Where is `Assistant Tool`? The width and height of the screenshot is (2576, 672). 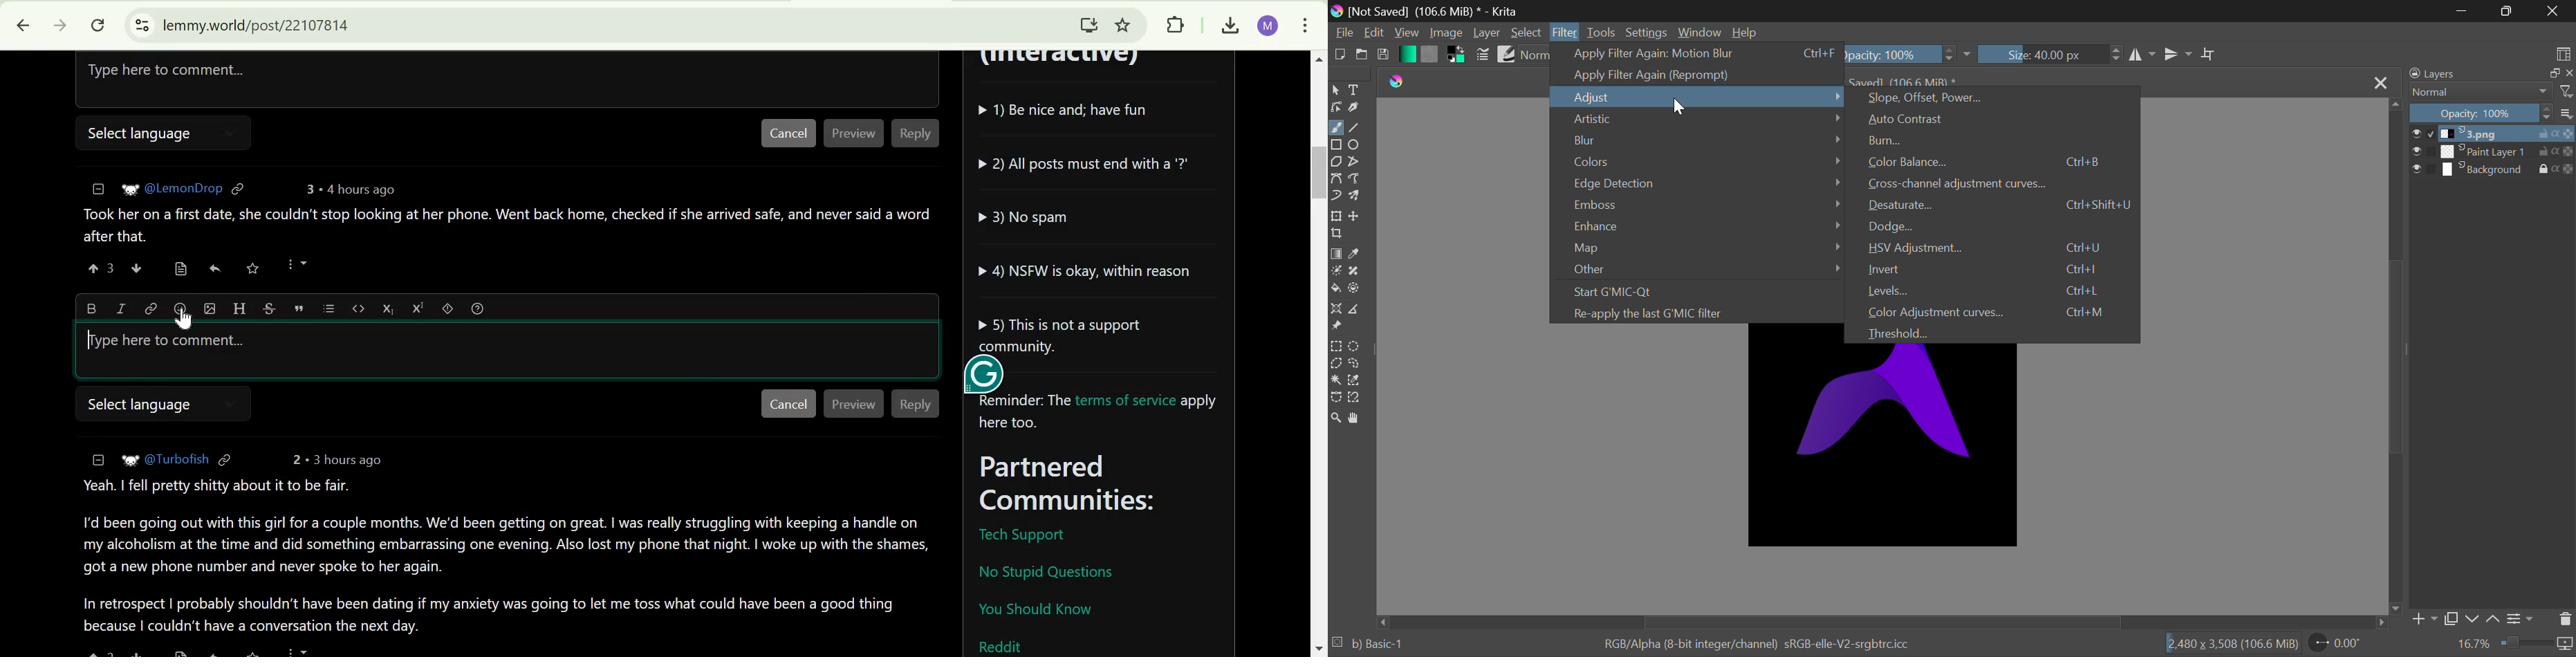
Assistant Tool is located at coordinates (1336, 310).